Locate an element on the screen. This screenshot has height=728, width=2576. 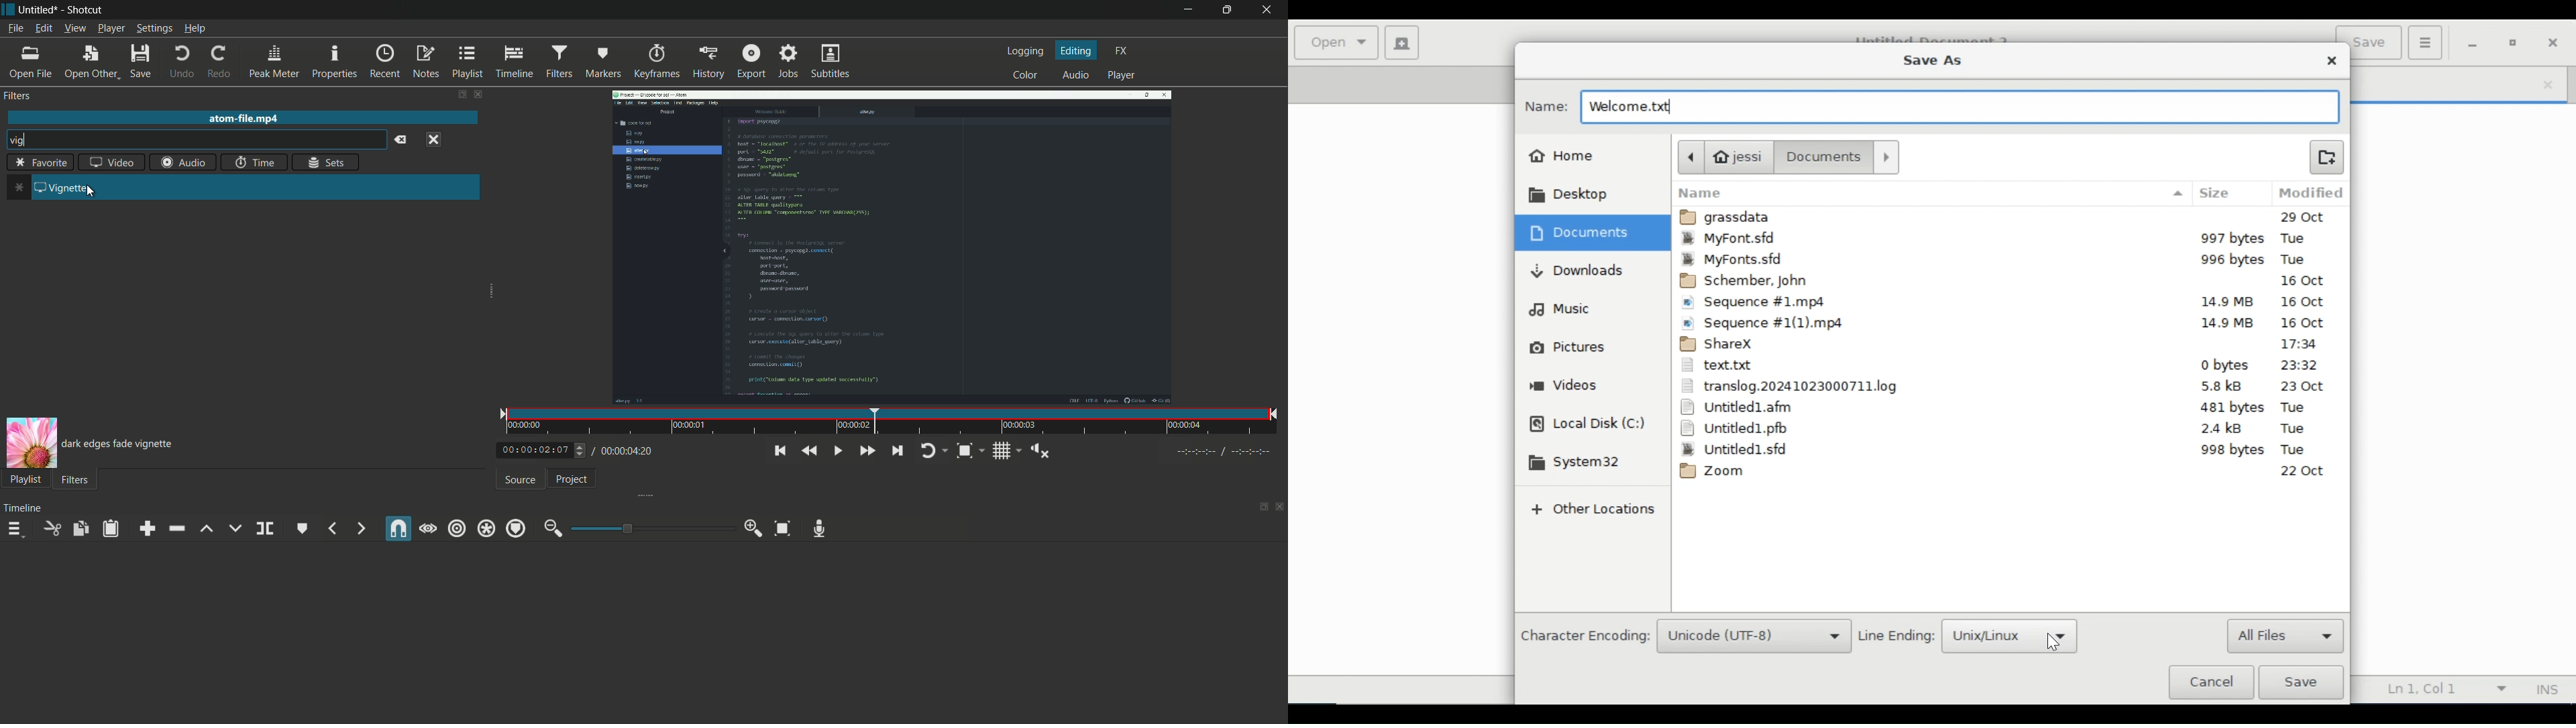
app name is located at coordinates (88, 9).